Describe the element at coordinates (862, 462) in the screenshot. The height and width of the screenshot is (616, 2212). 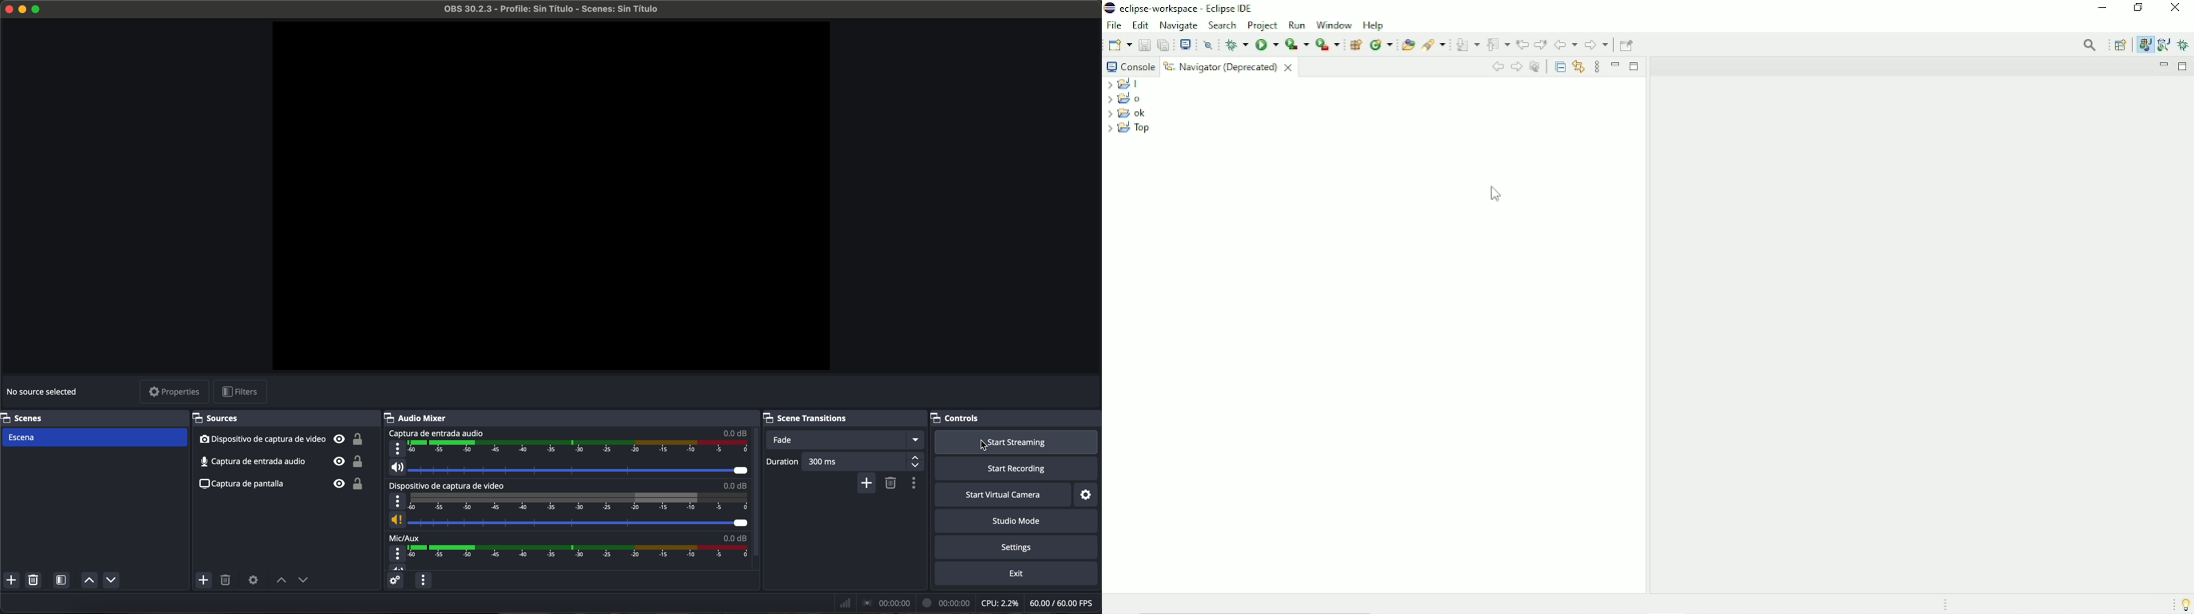
I see `300 ms` at that location.